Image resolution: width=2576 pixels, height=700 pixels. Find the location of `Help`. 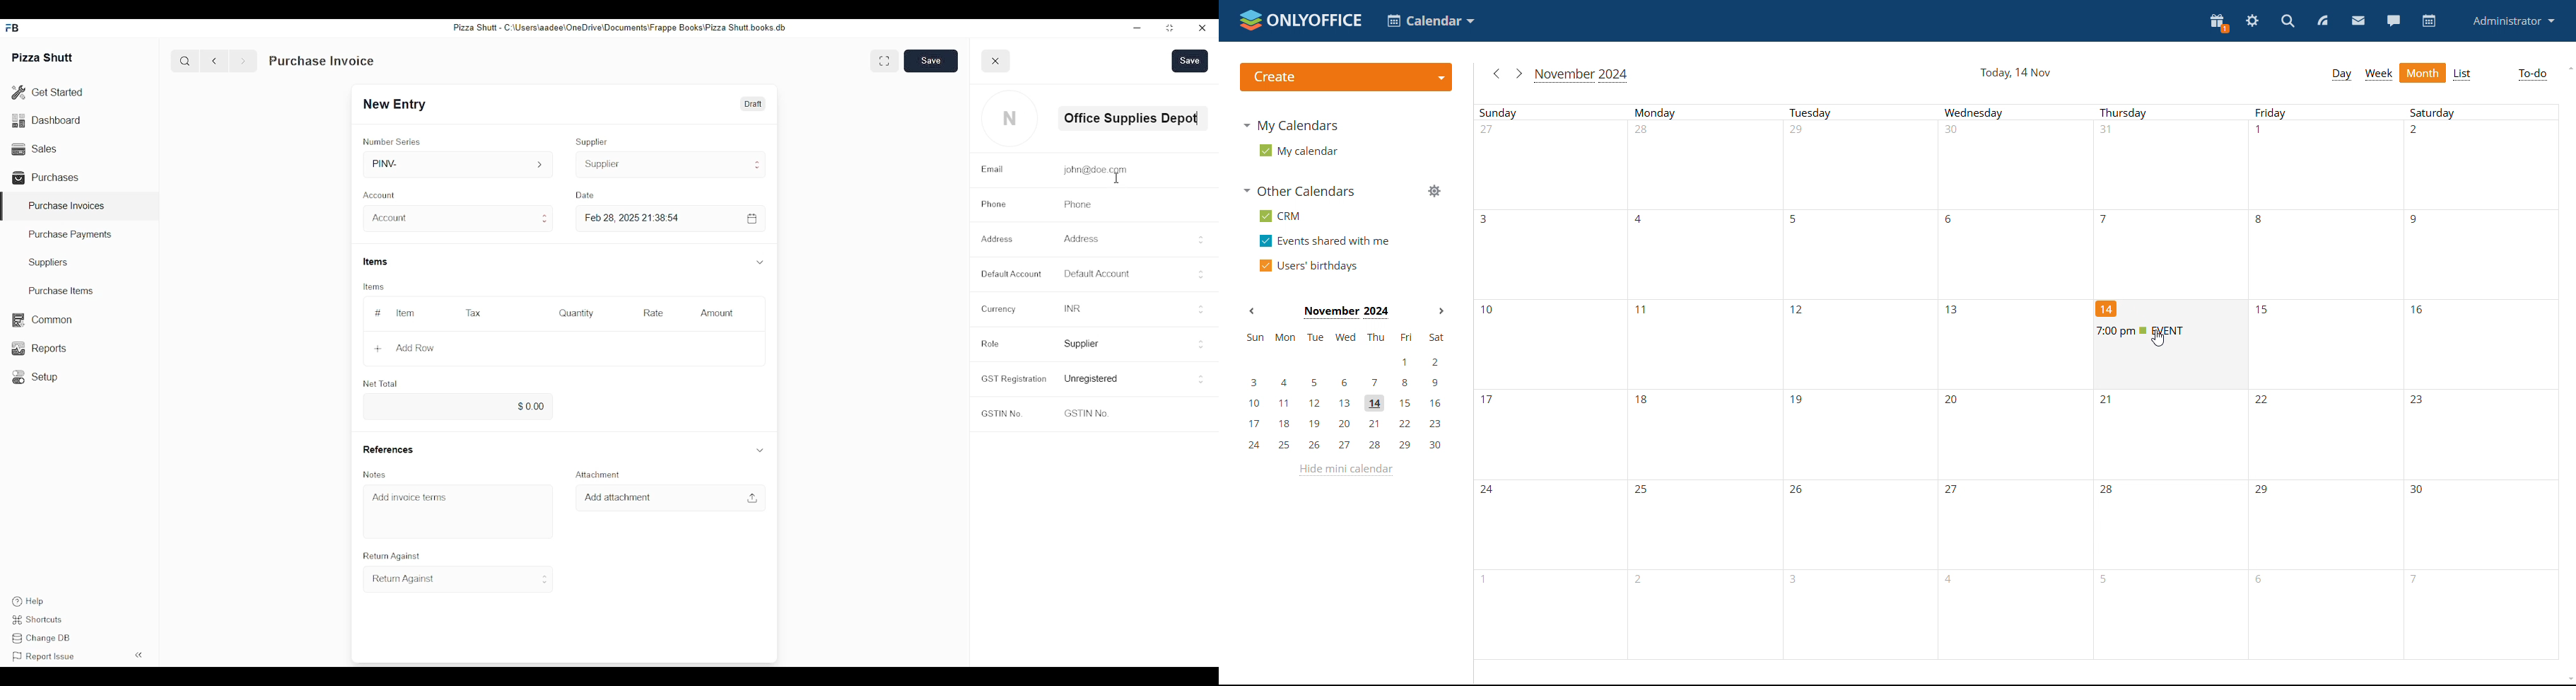

Help is located at coordinates (27, 602).